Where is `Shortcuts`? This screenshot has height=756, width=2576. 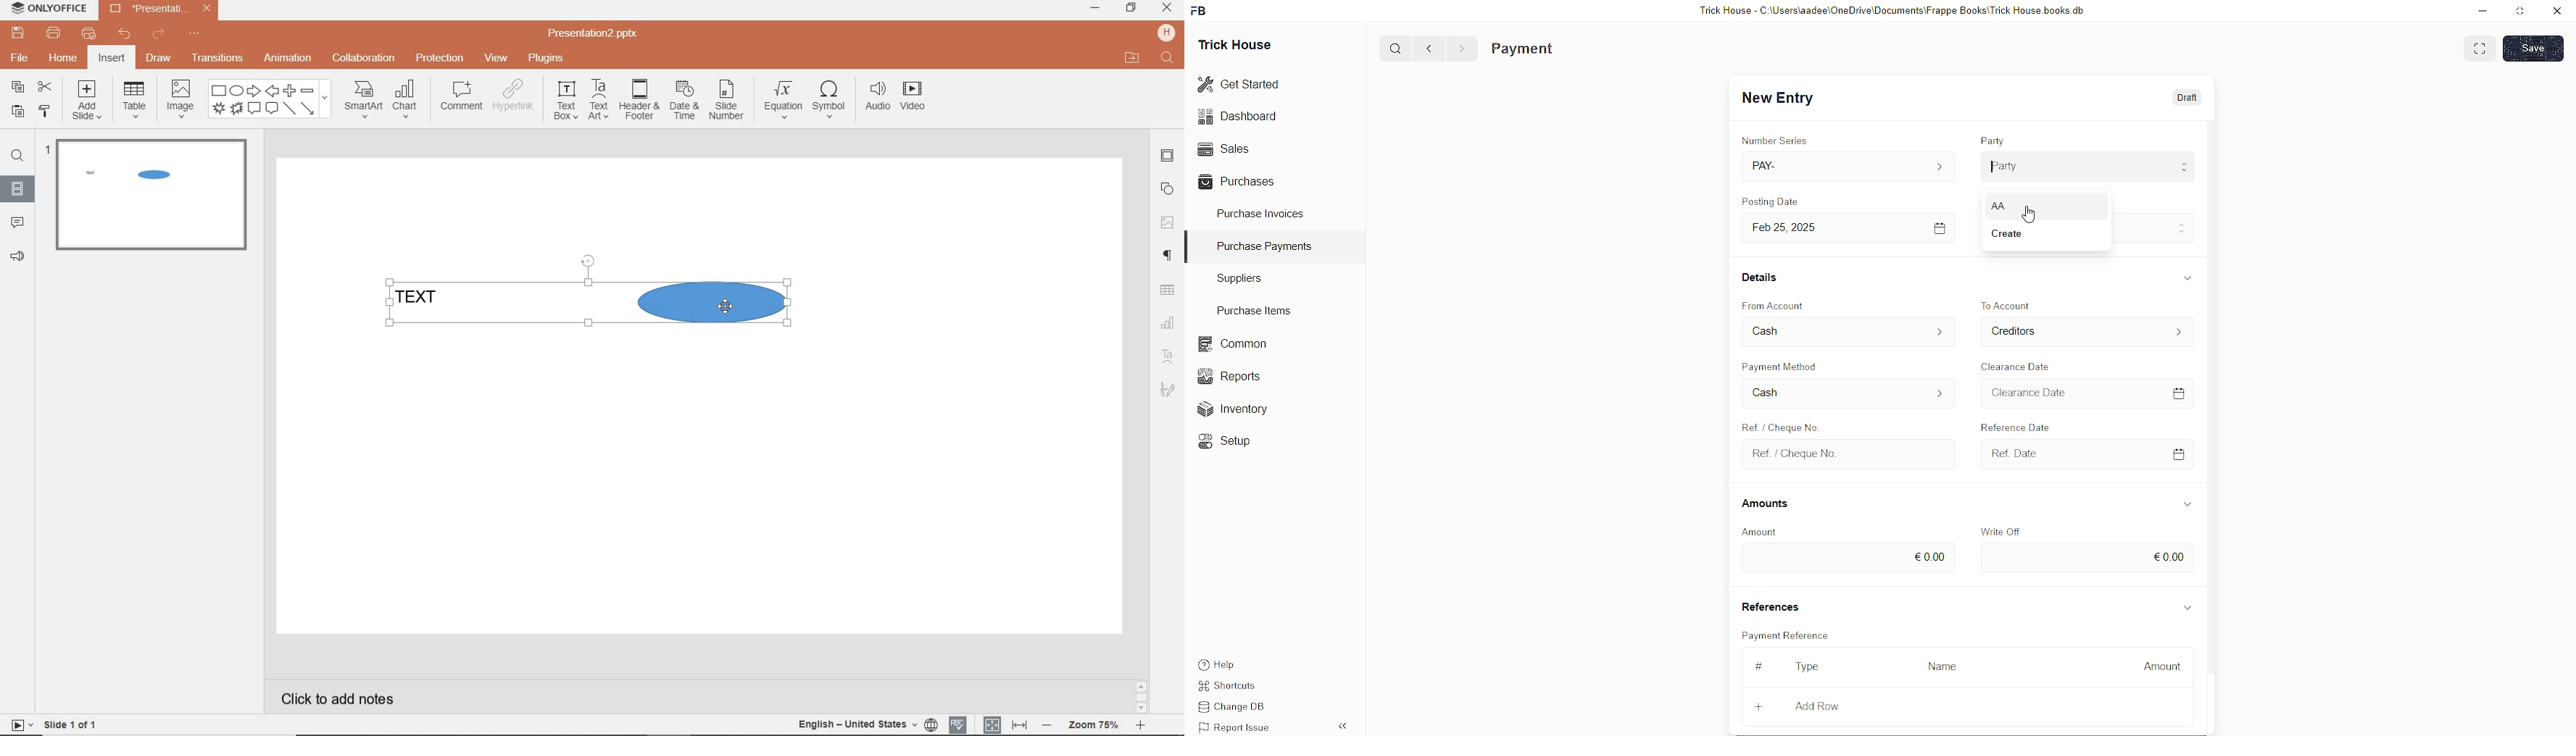
Shortcuts is located at coordinates (1236, 687).